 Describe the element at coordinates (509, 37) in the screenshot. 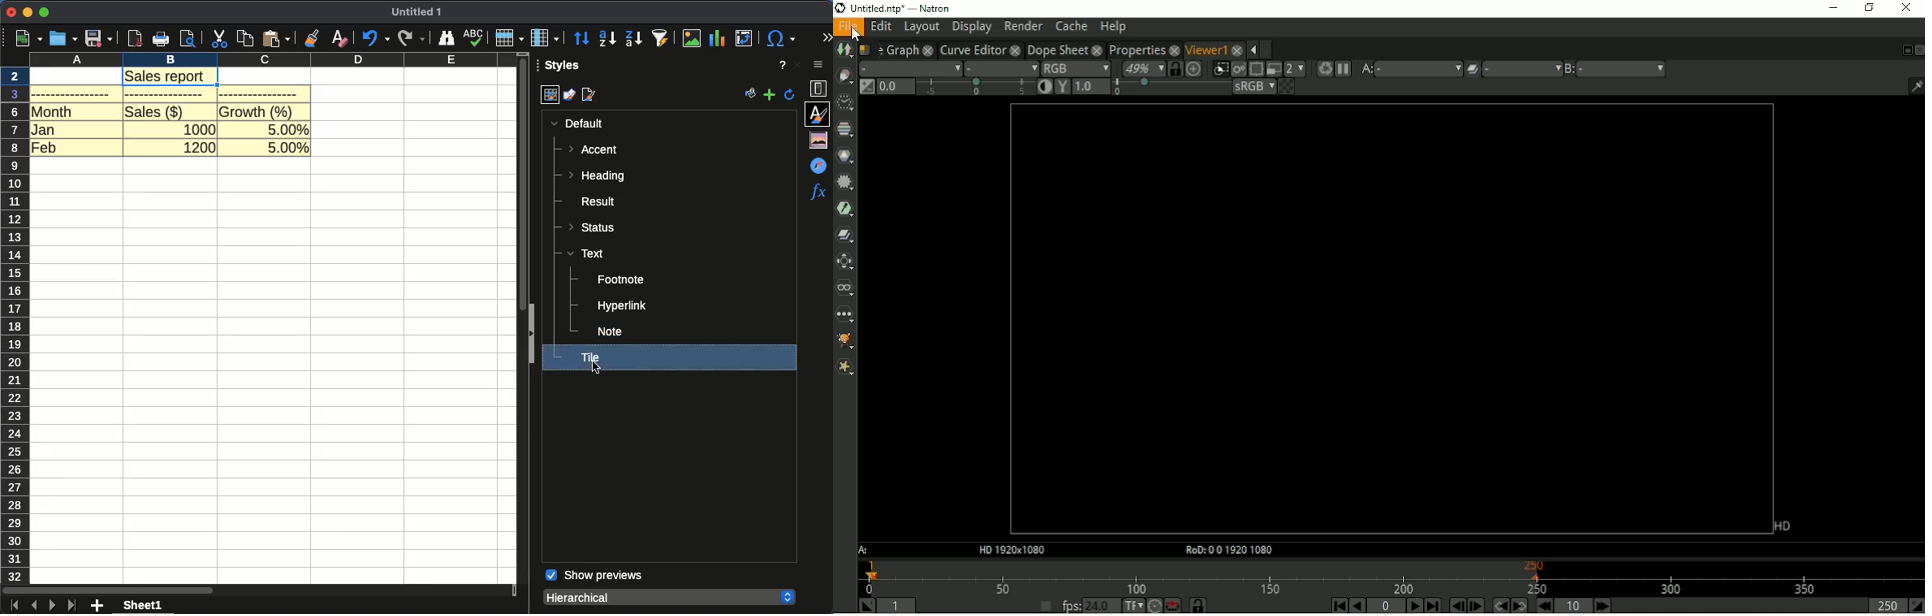

I see `row` at that location.